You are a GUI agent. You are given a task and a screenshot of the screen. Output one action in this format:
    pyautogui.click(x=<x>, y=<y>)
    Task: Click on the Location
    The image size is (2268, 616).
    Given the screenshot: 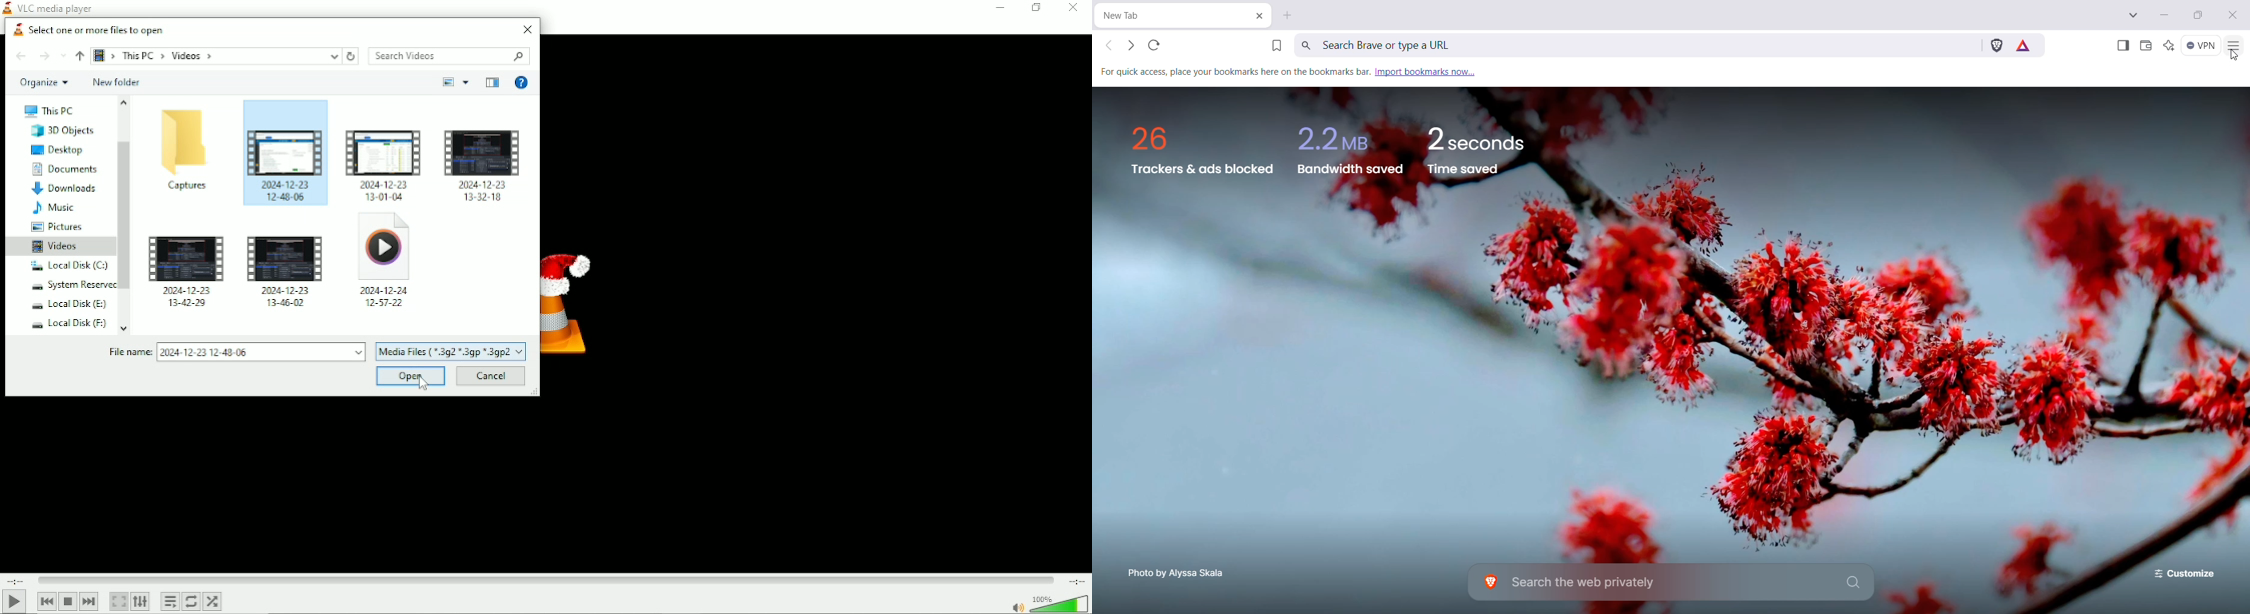 What is the action you would take?
    pyautogui.click(x=217, y=55)
    